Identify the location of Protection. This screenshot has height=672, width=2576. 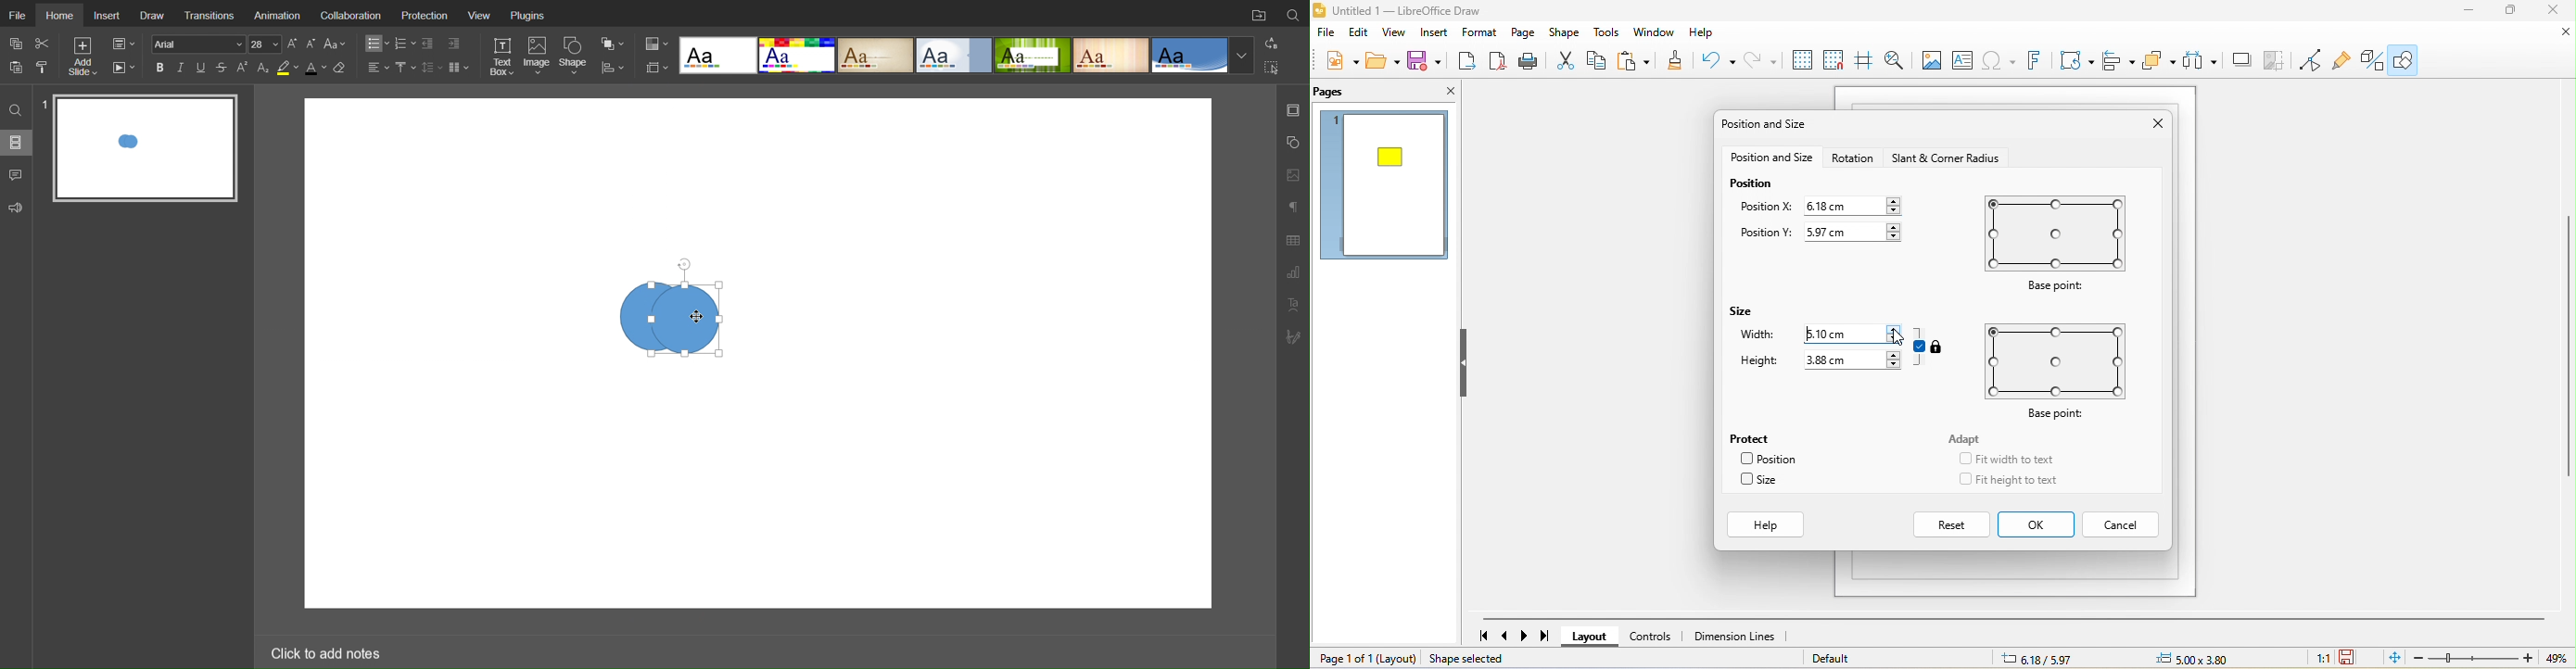
(425, 16).